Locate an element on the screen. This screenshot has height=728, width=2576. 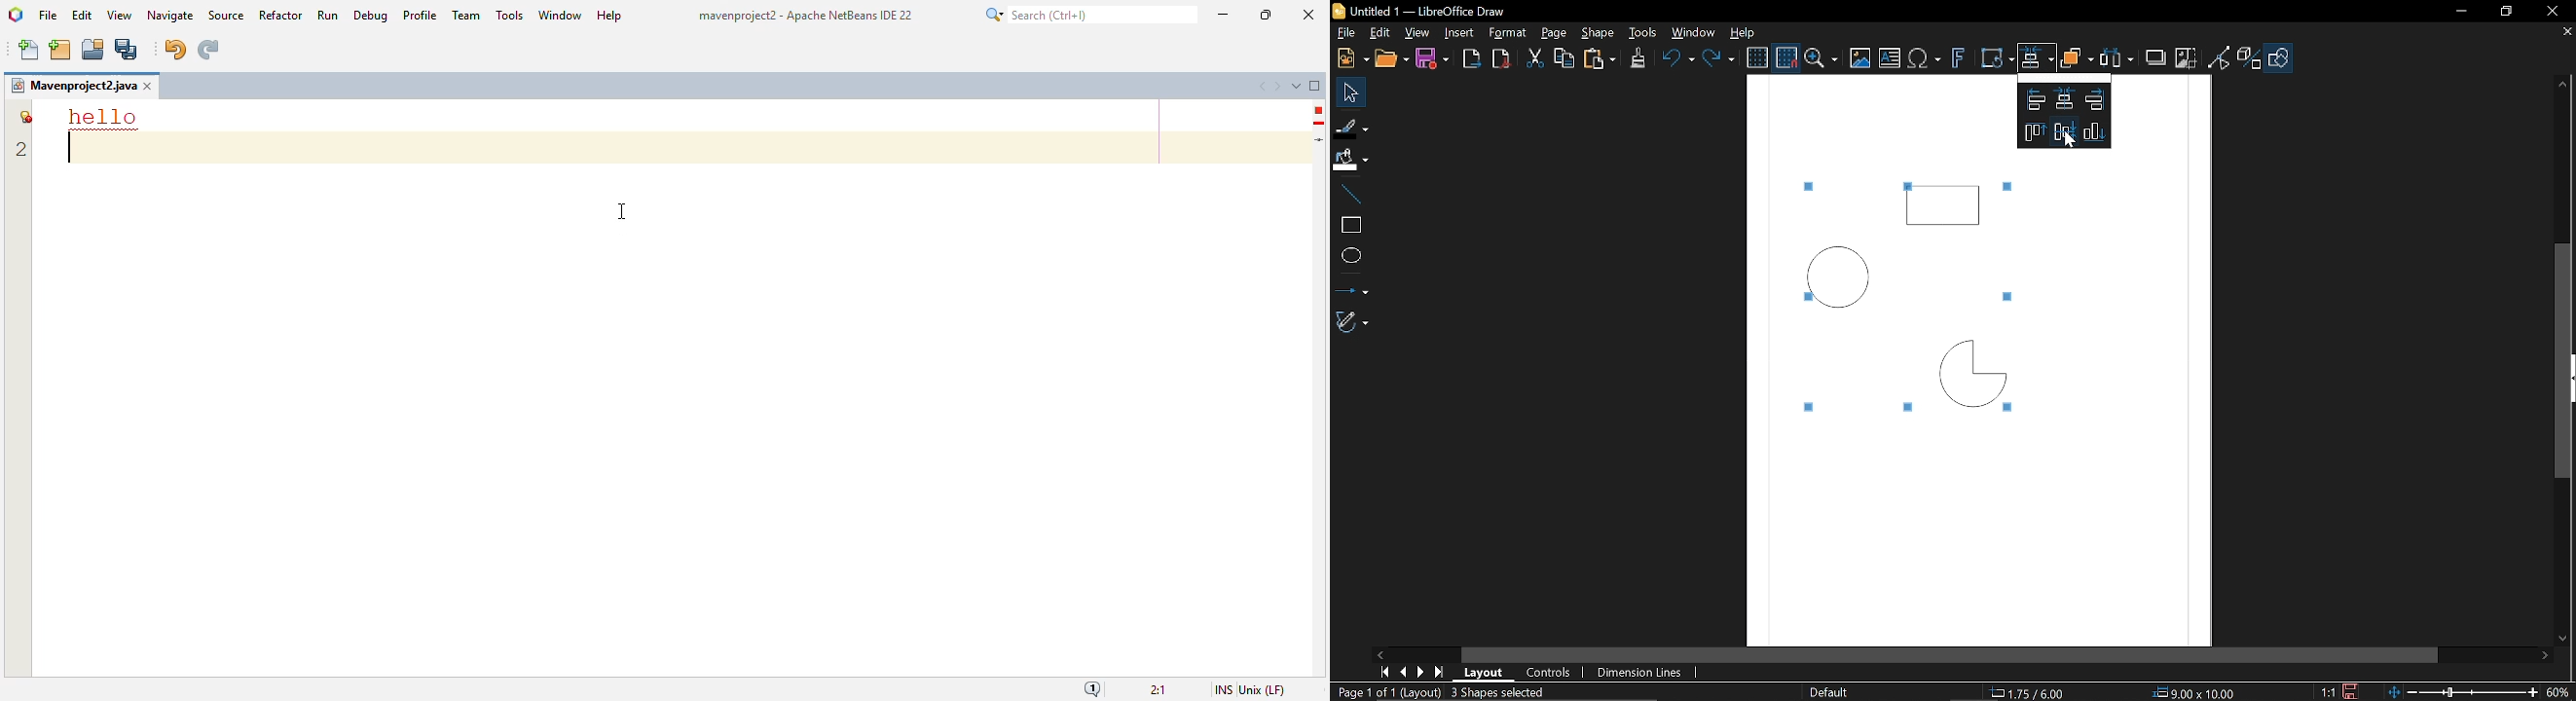
Export as pdf is located at coordinates (1500, 59).